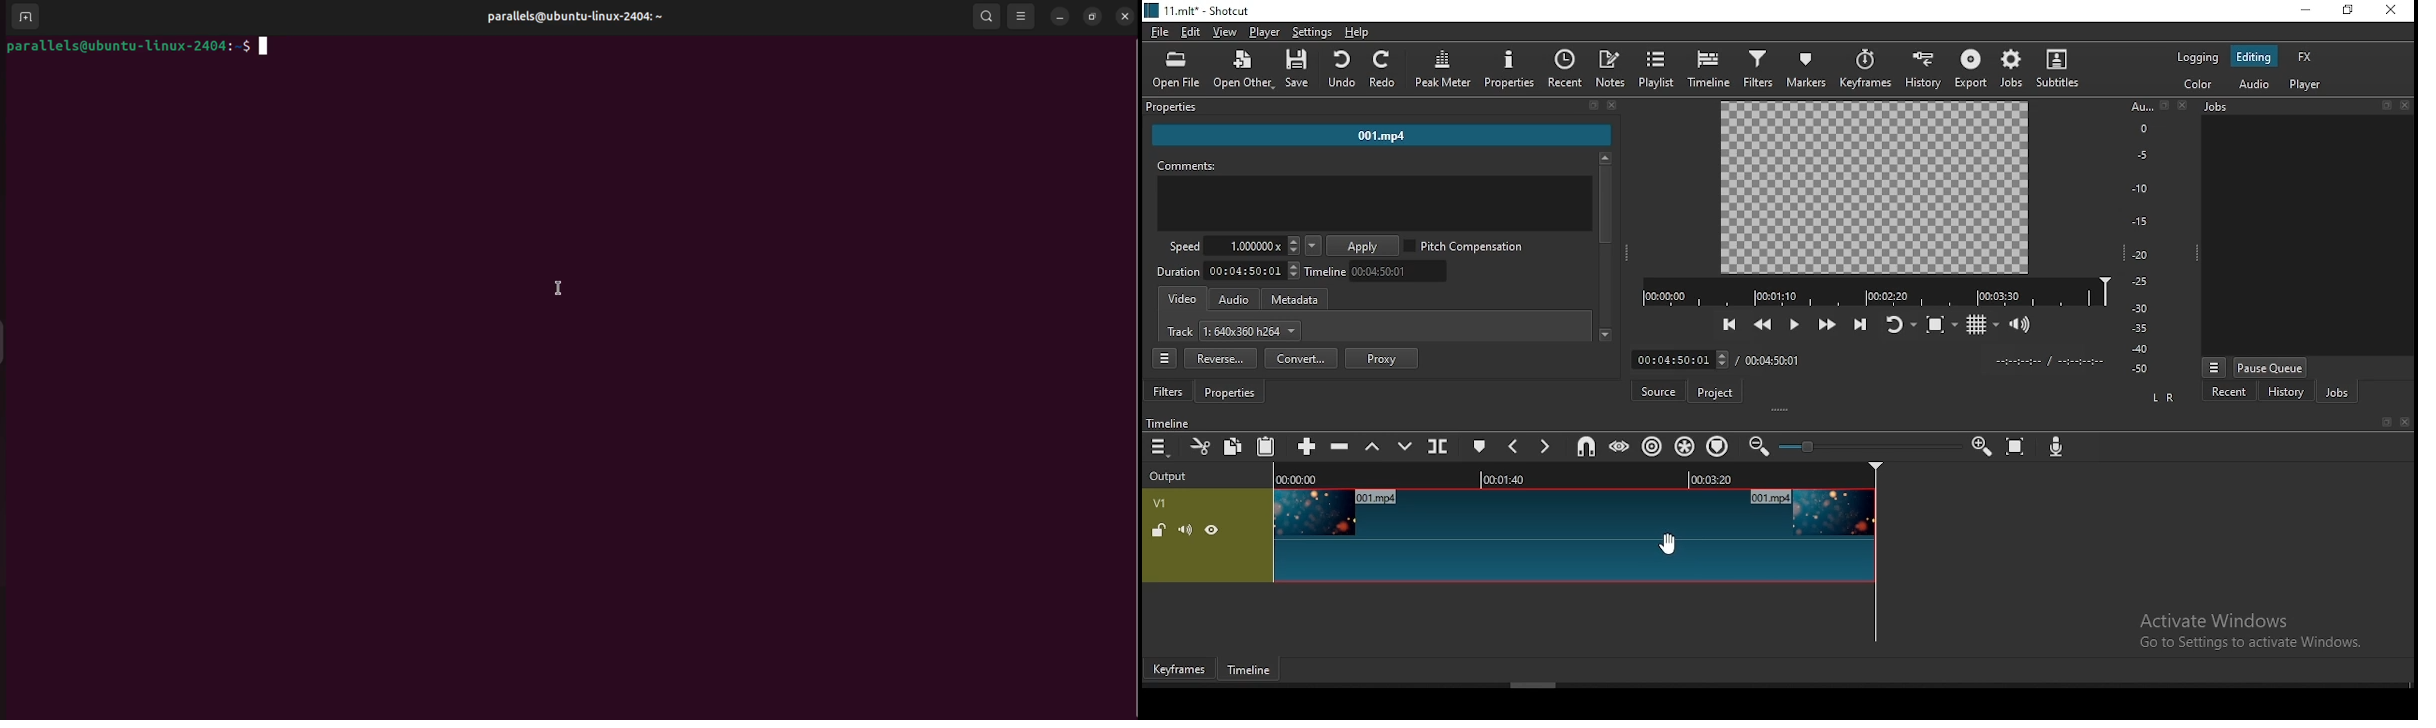  I want to click on paste, so click(1265, 447).